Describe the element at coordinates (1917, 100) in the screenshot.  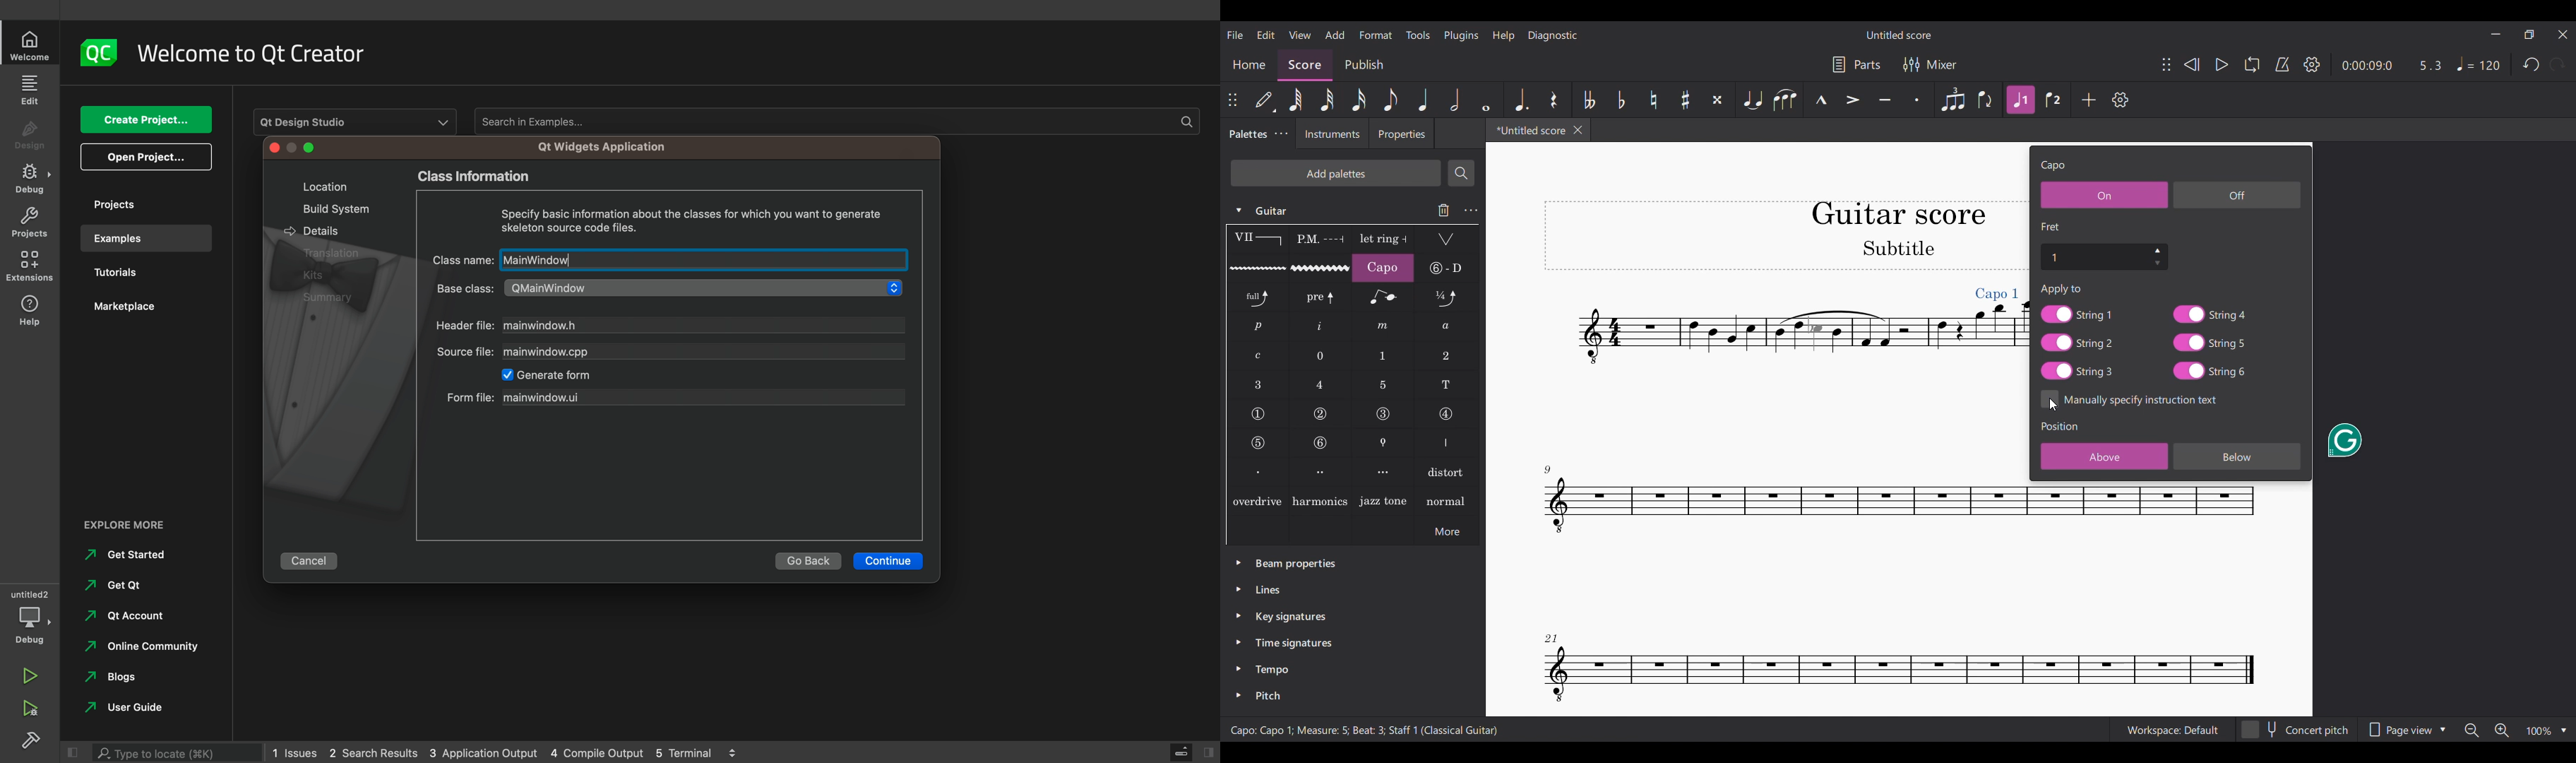
I see `Staccato` at that location.